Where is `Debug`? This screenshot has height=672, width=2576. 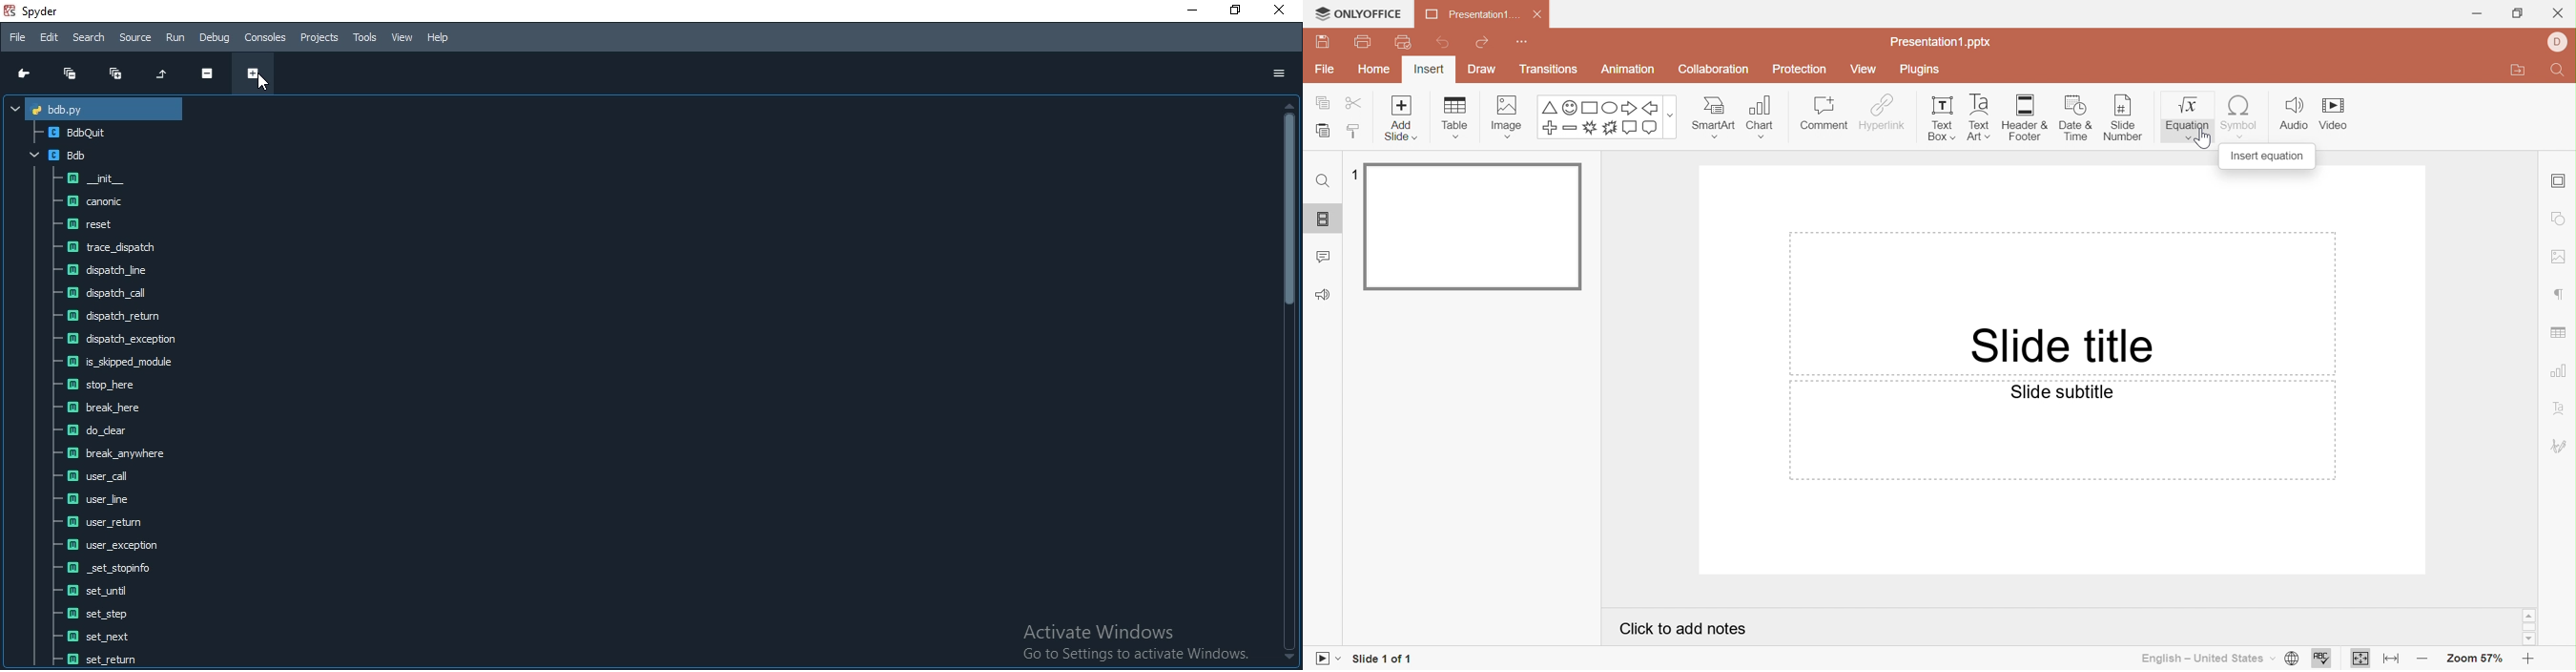 Debug is located at coordinates (214, 37).